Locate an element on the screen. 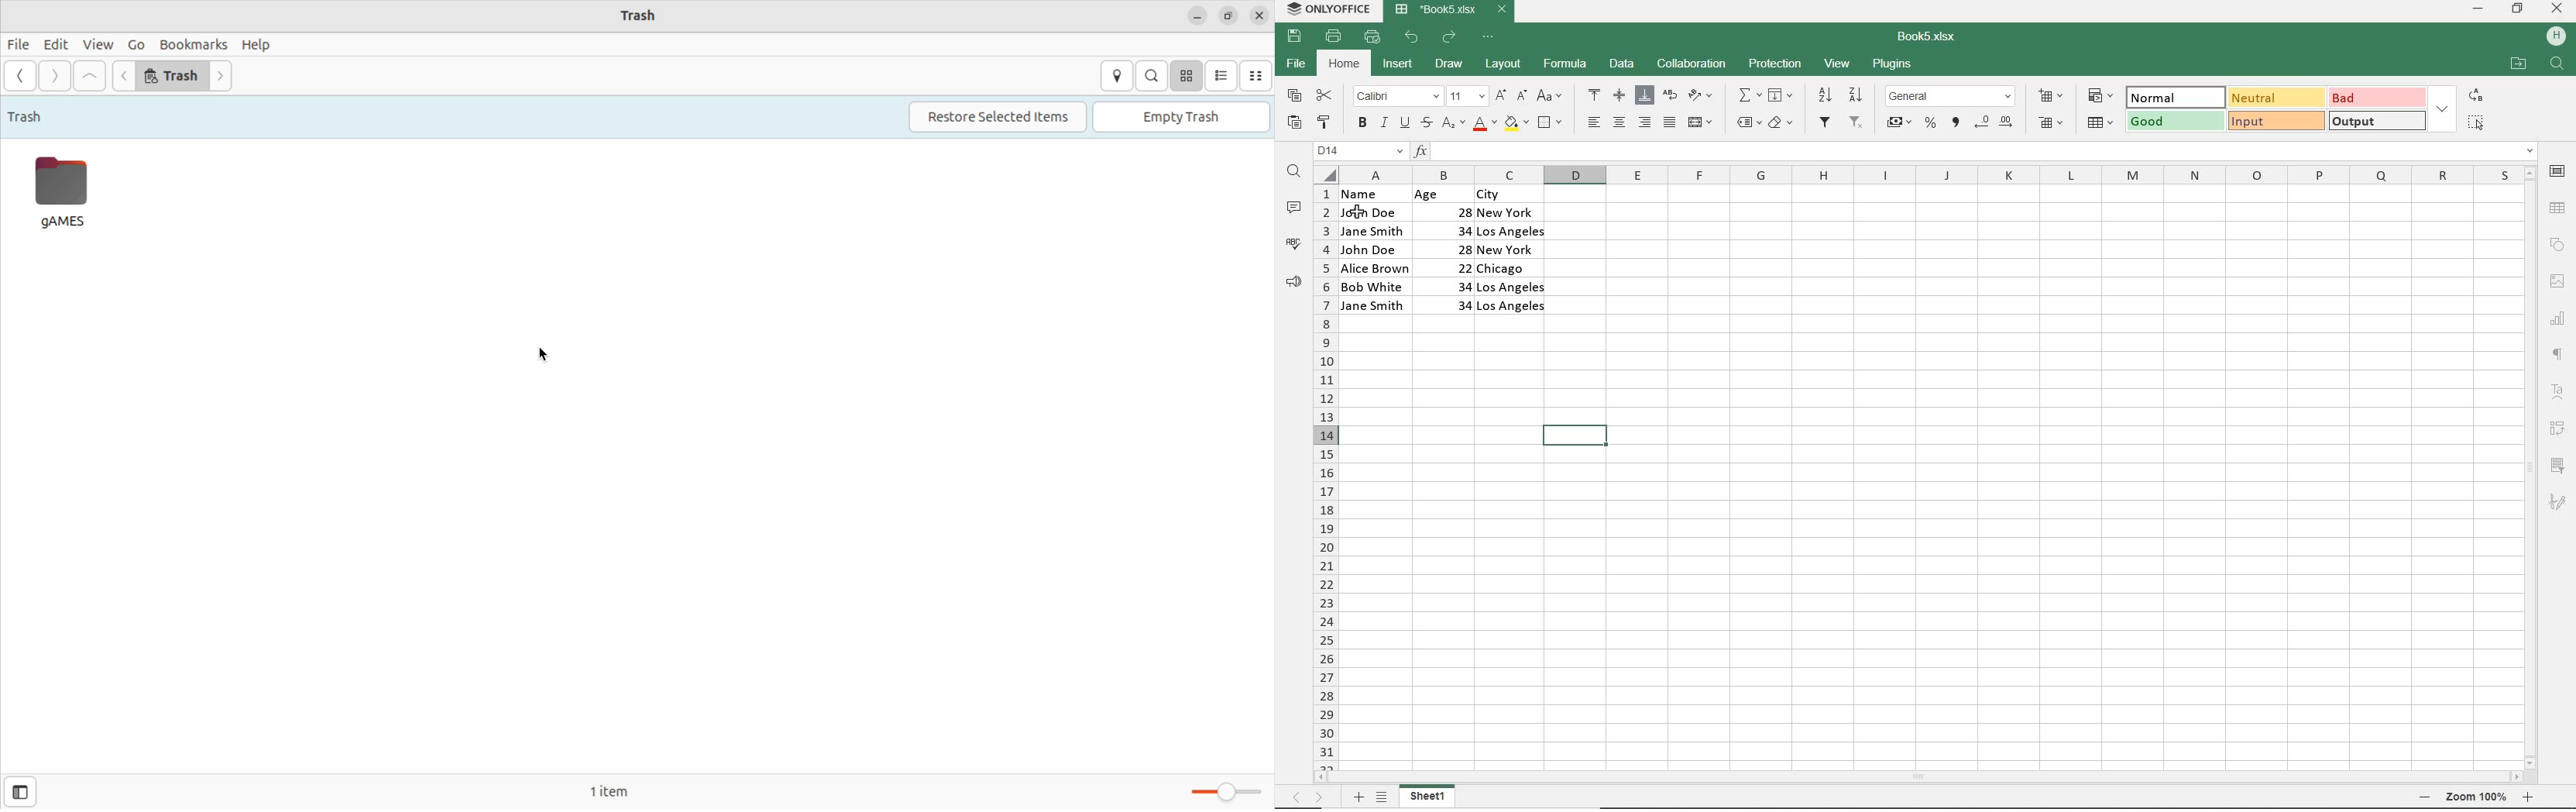 This screenshot has height=812, width=2576. SPELL CHECKING is located at coordinates (1293, 244).